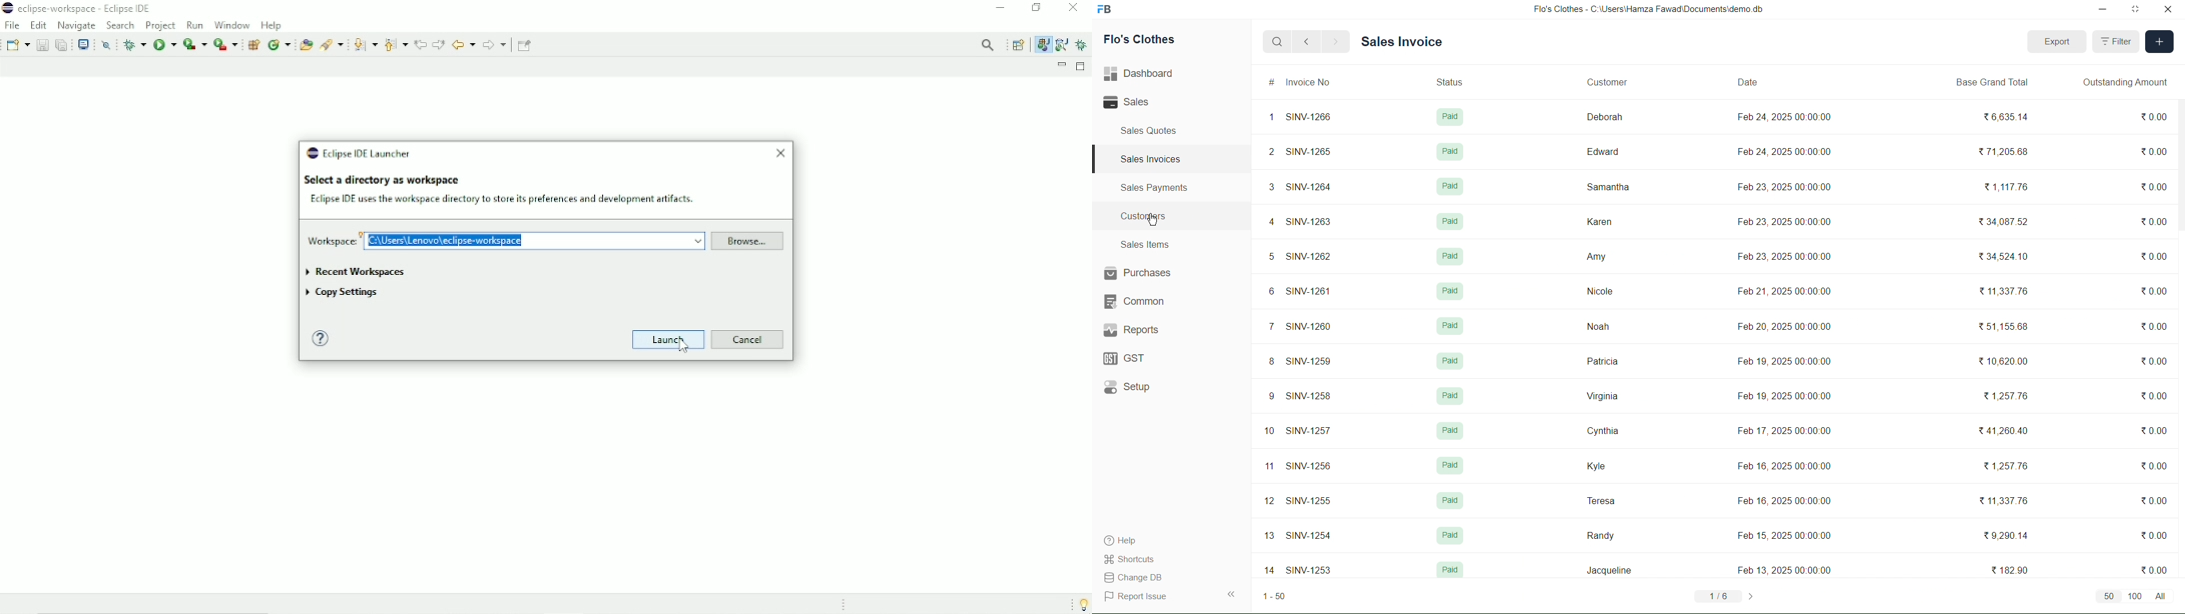 The image size is (2212, 616). I want to click on 9, so click(1266, 395).